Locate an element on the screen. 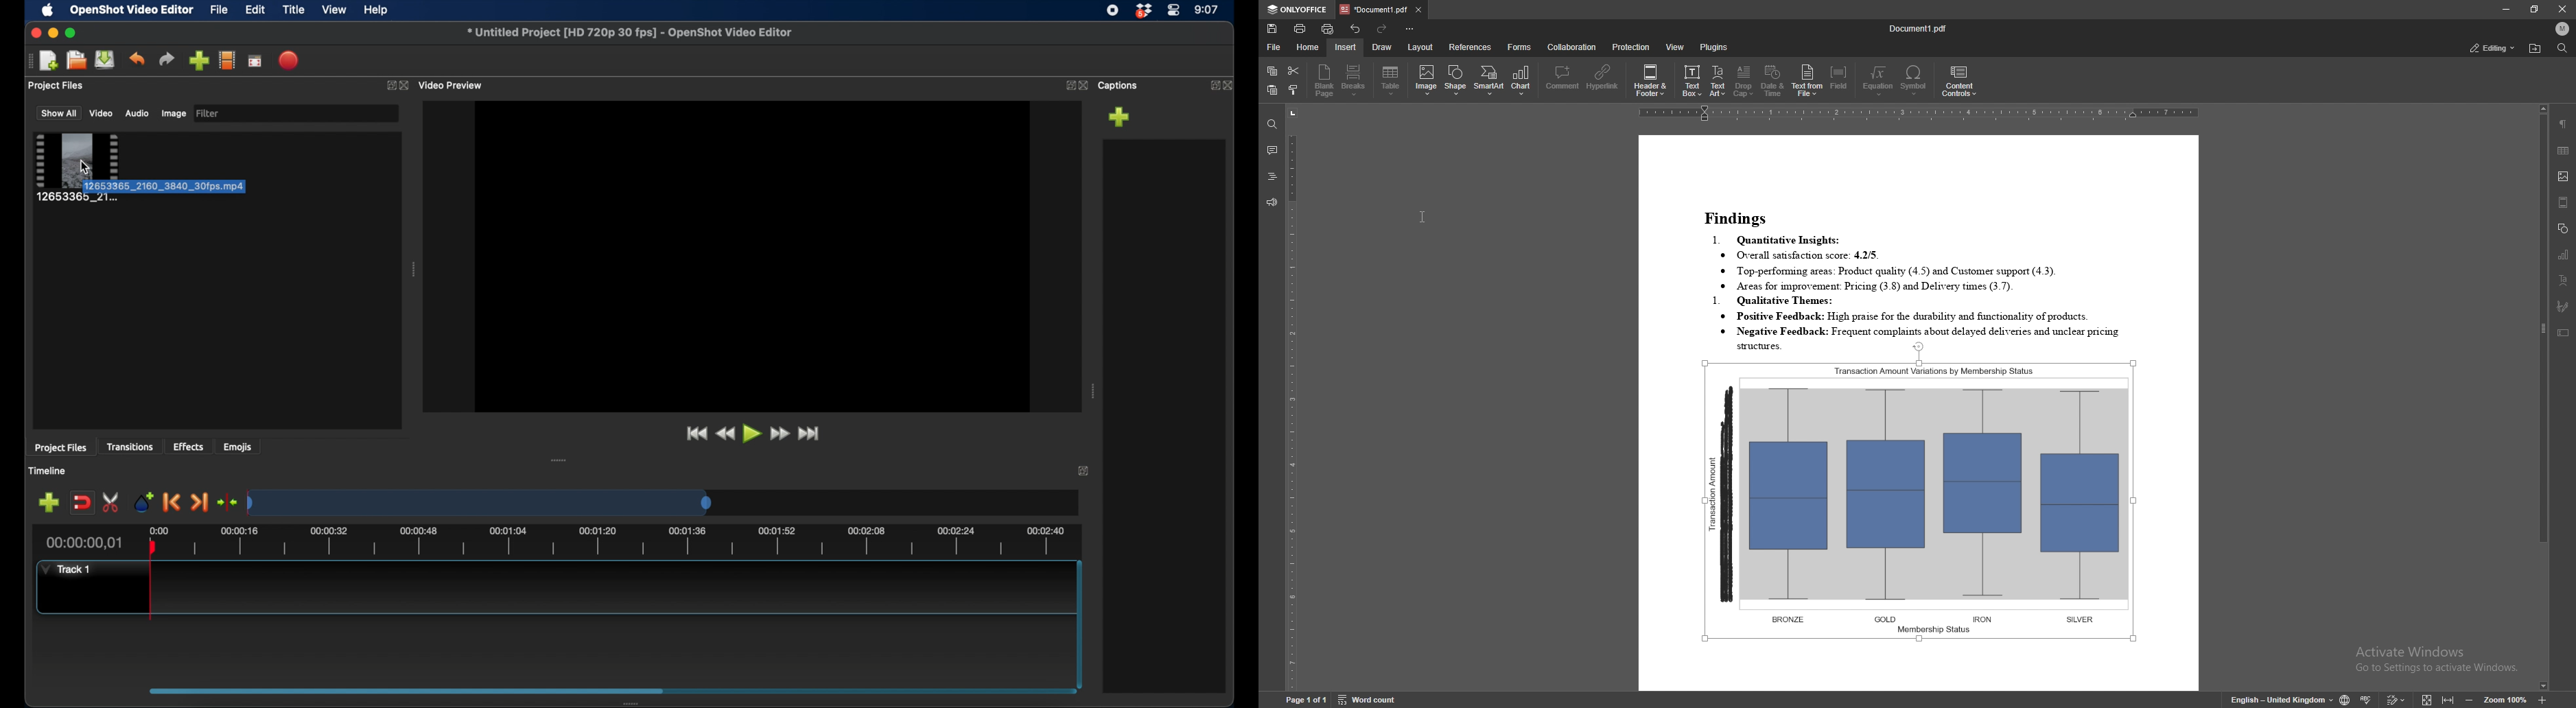 This screenshot has height=728, width=2576. zoom in is located at coordinates (2542, 700).